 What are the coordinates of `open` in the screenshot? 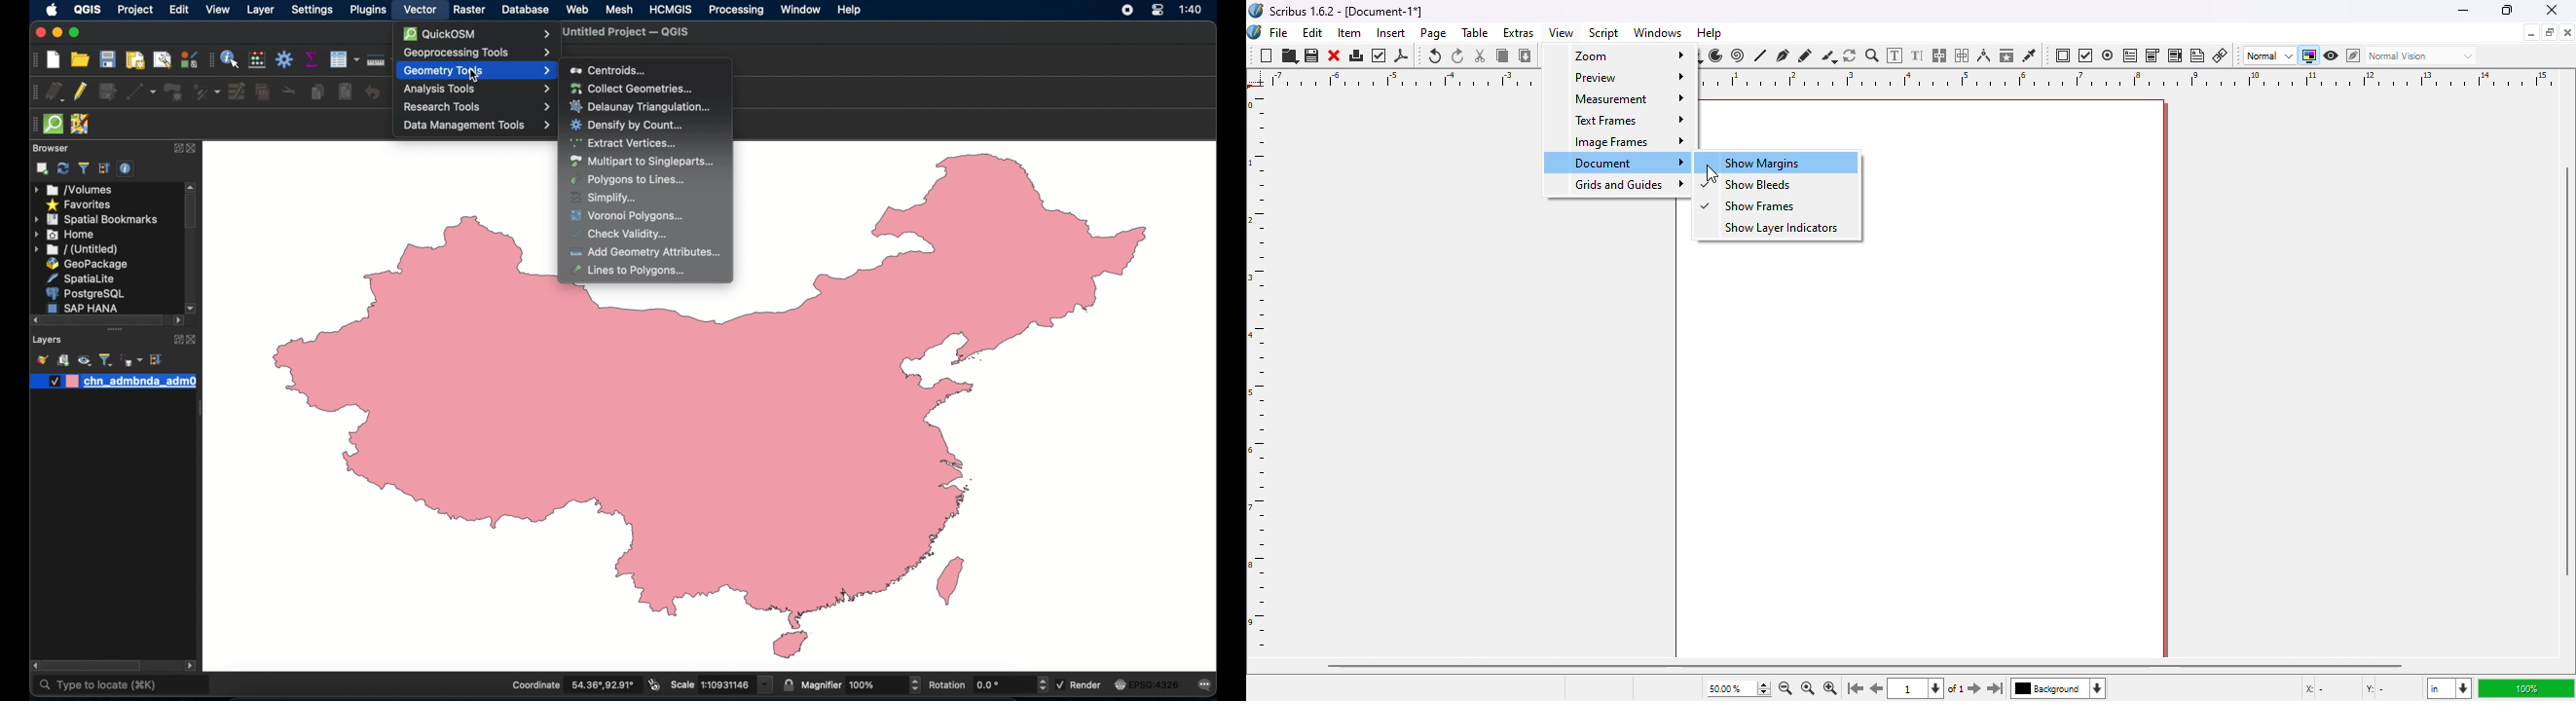 It's located at (1290, 56).